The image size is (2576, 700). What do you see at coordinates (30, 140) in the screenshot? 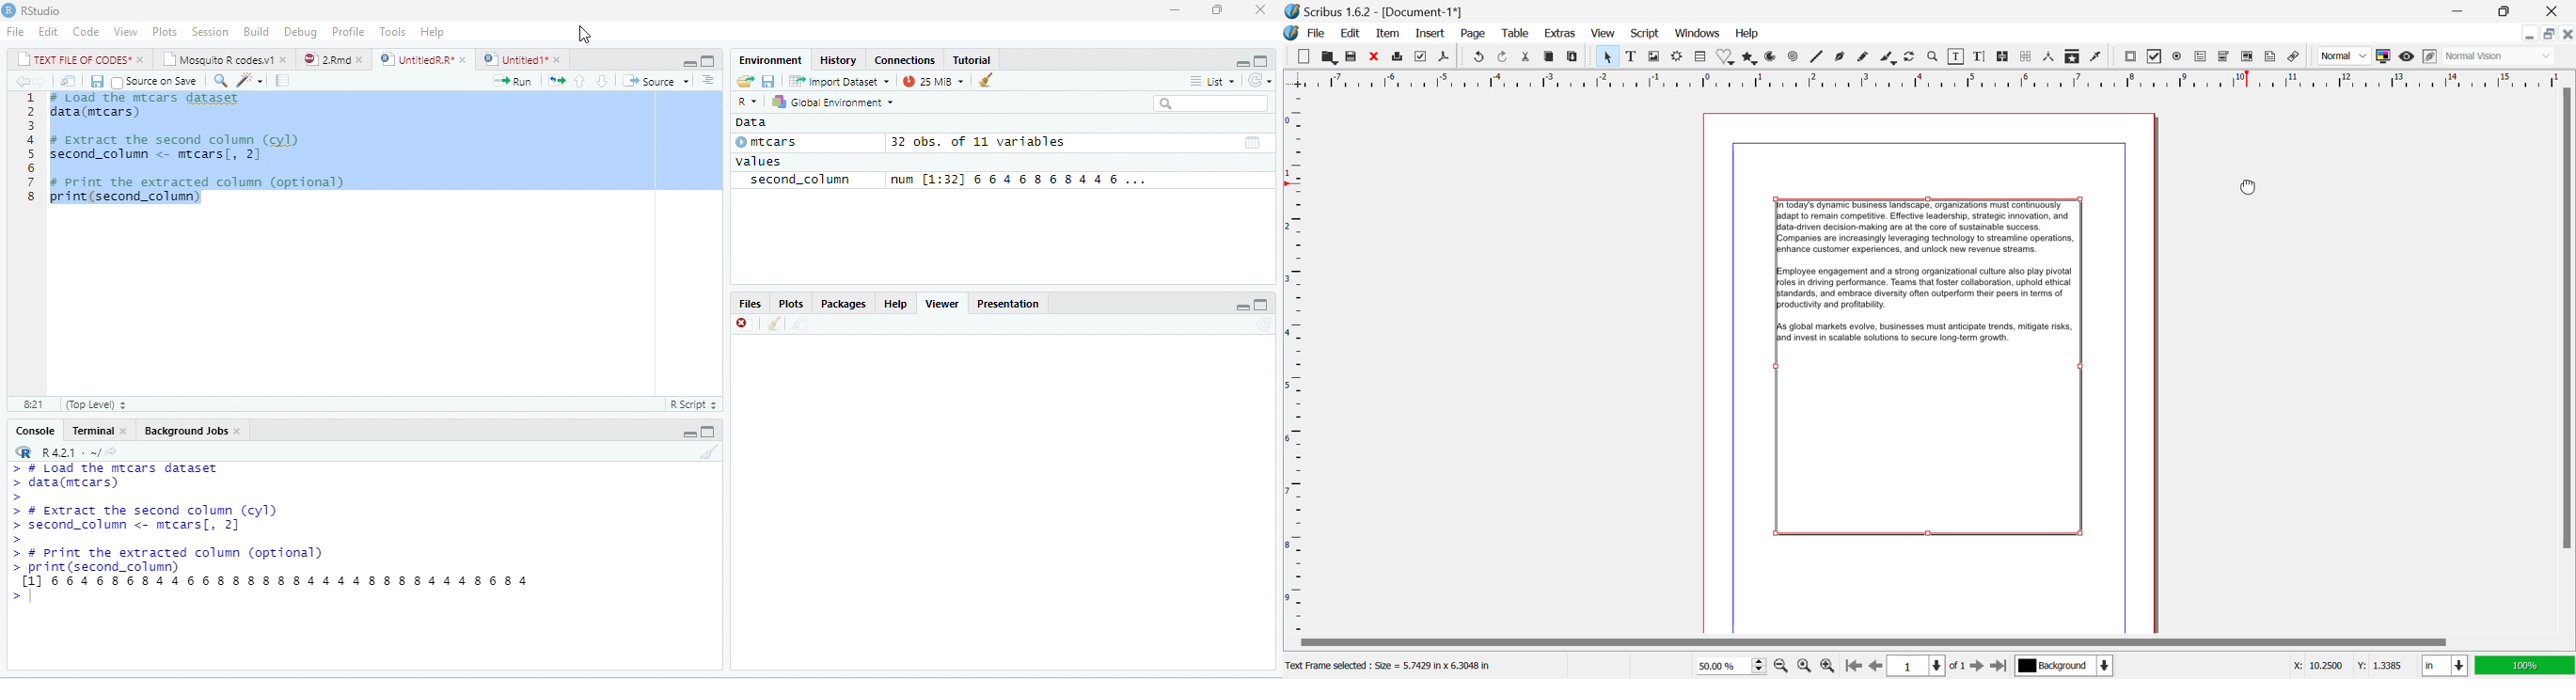
I see `4` at bounding box center [30, 140].